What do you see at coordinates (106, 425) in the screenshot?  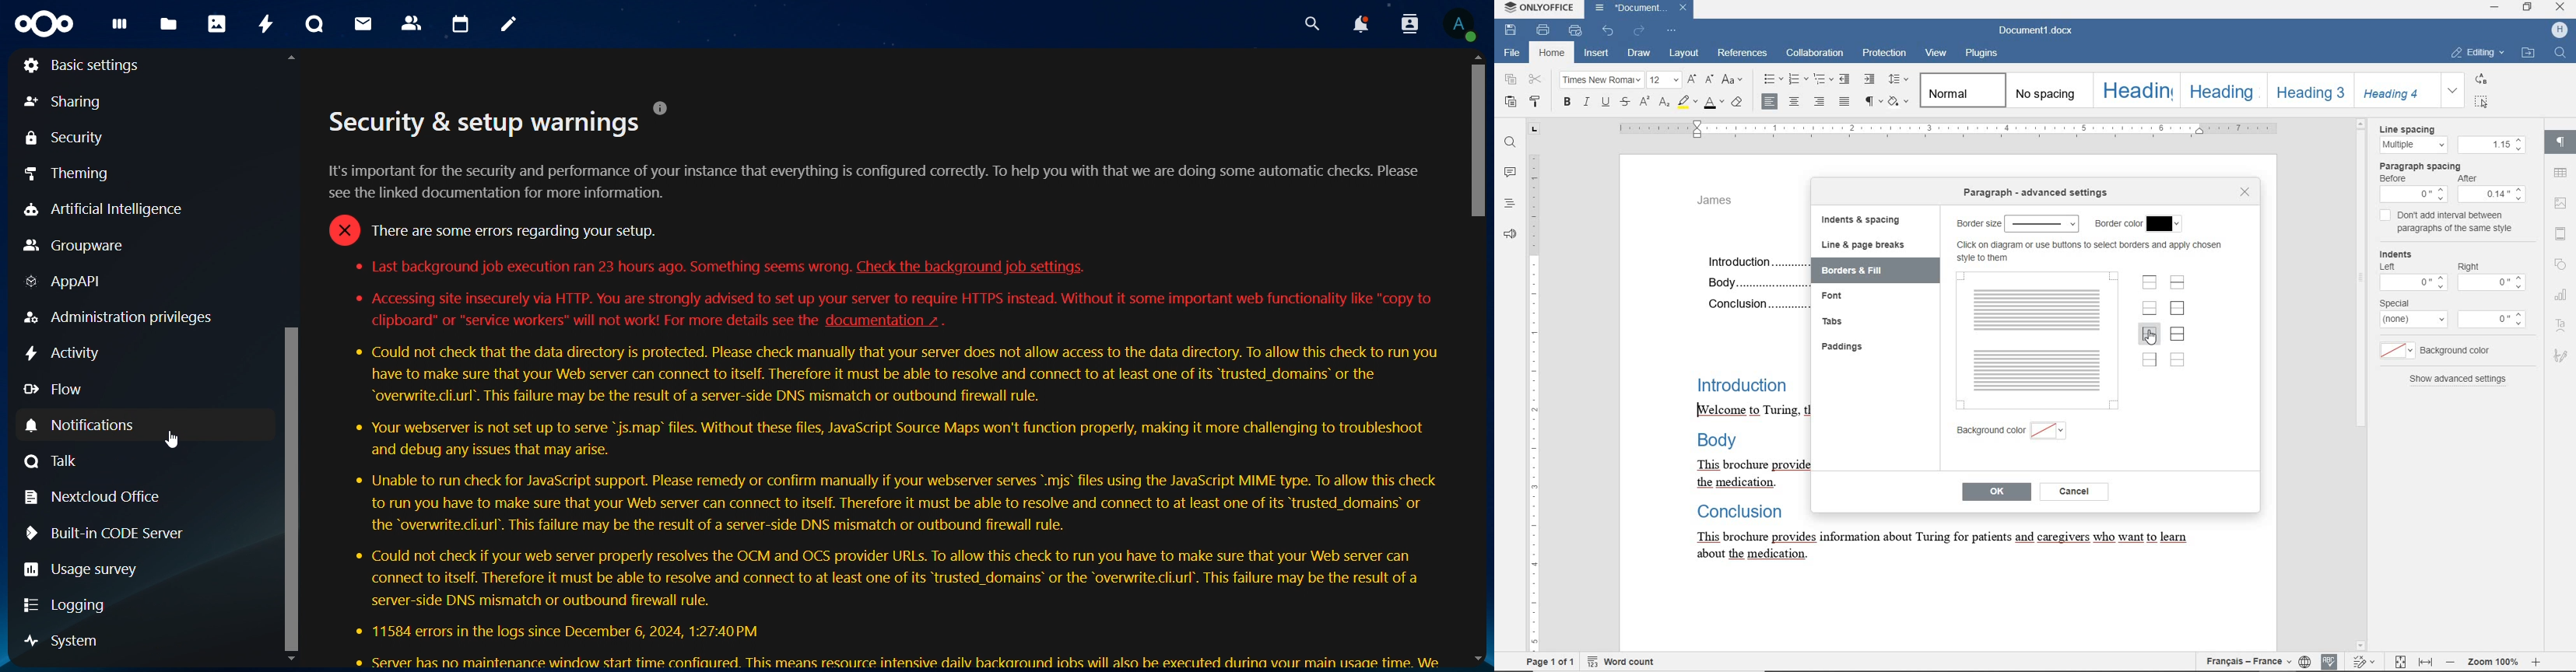 I see `notifications` at bounding box center [106, 425].